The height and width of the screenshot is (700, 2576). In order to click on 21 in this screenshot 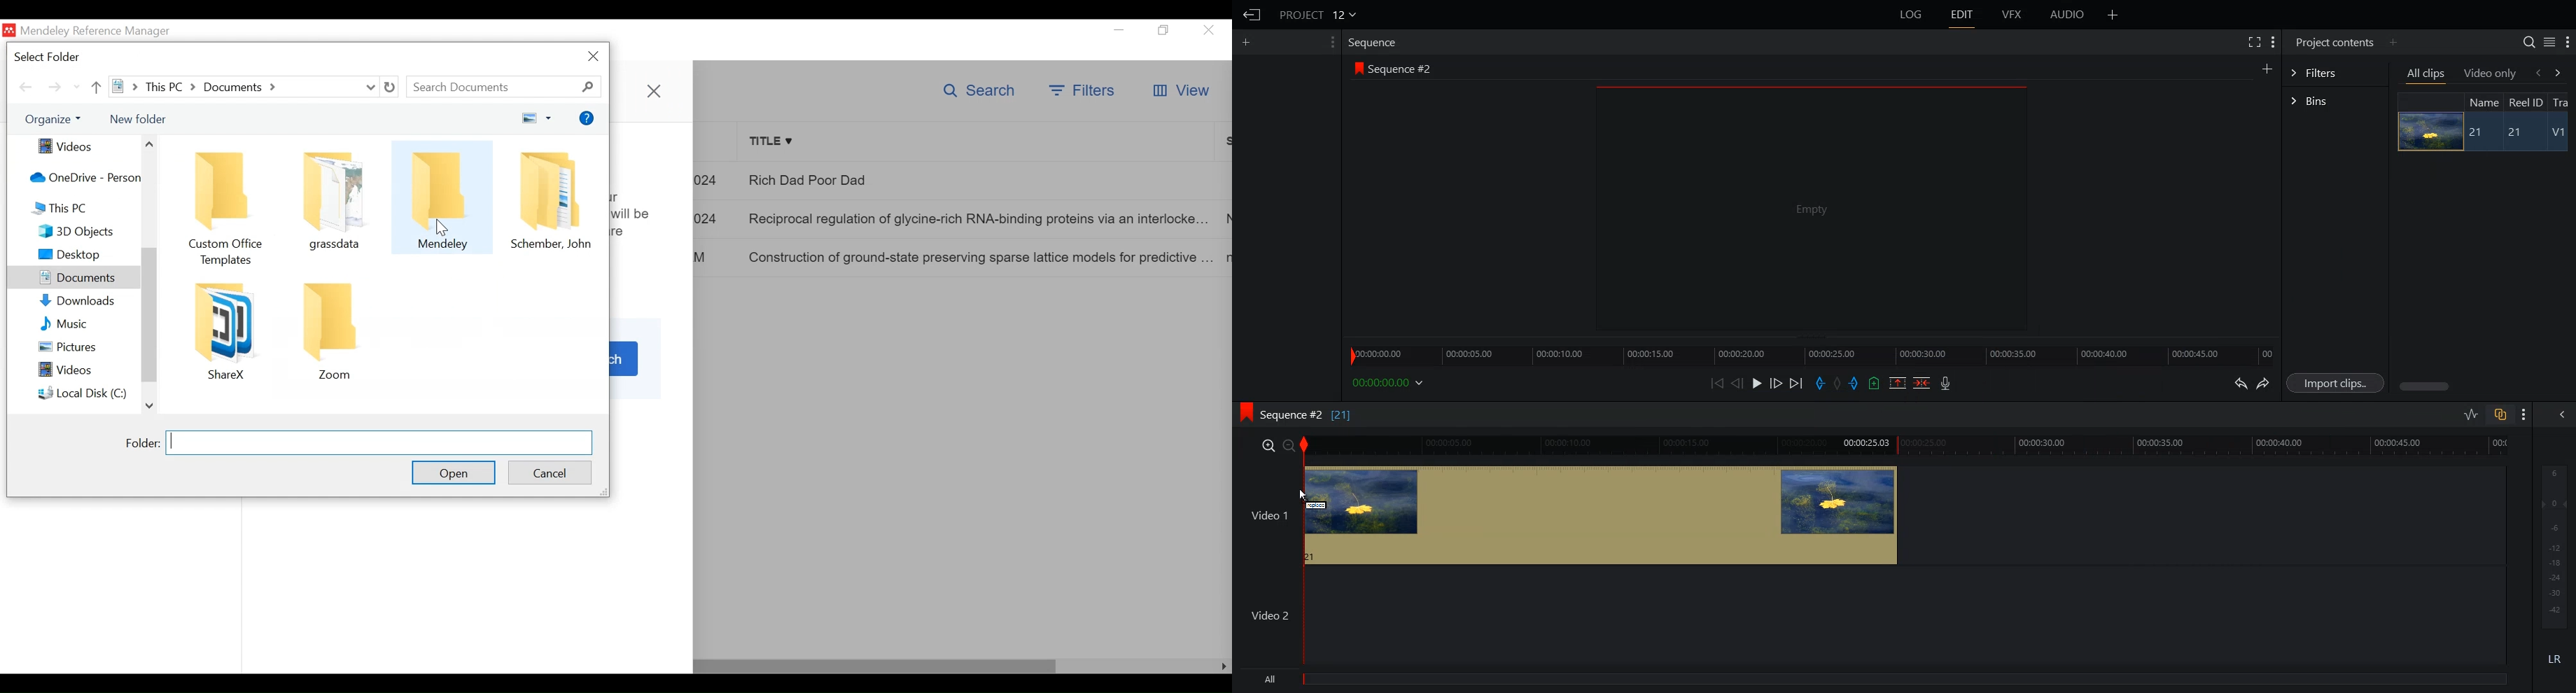, I will do `click(2521, 133)`.